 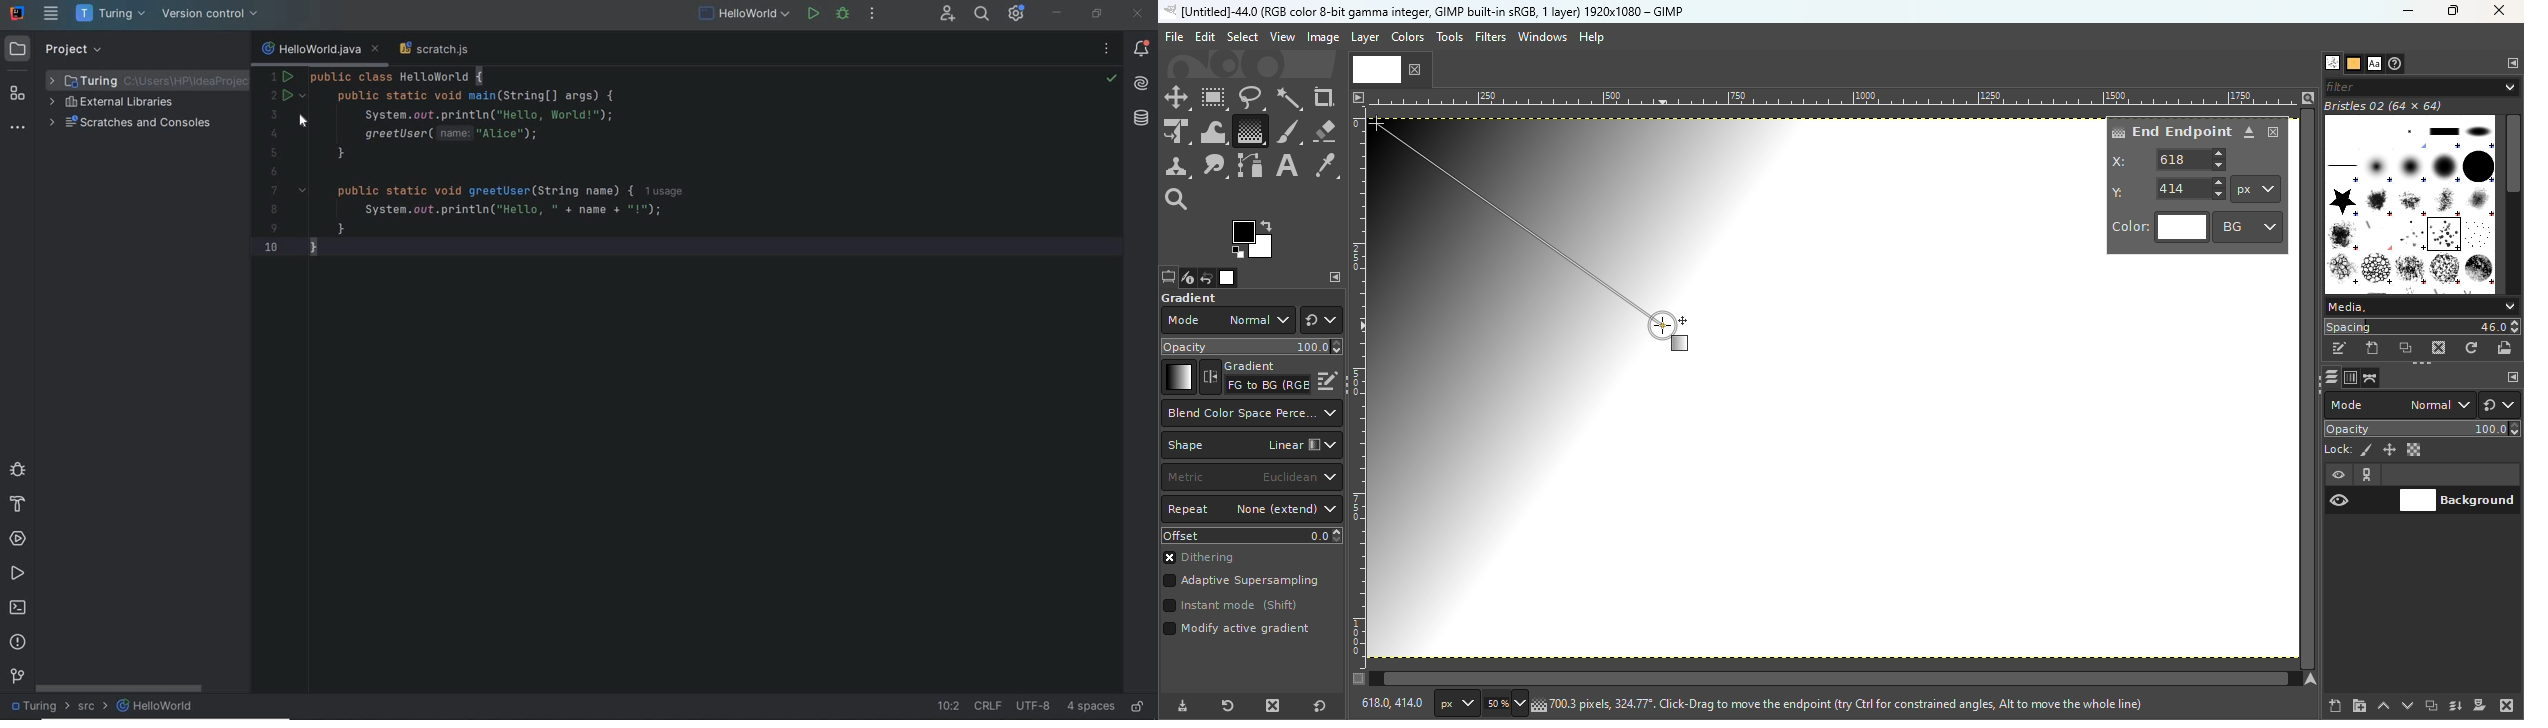 I want to click on Spacing, so click(x=2422, y=327).